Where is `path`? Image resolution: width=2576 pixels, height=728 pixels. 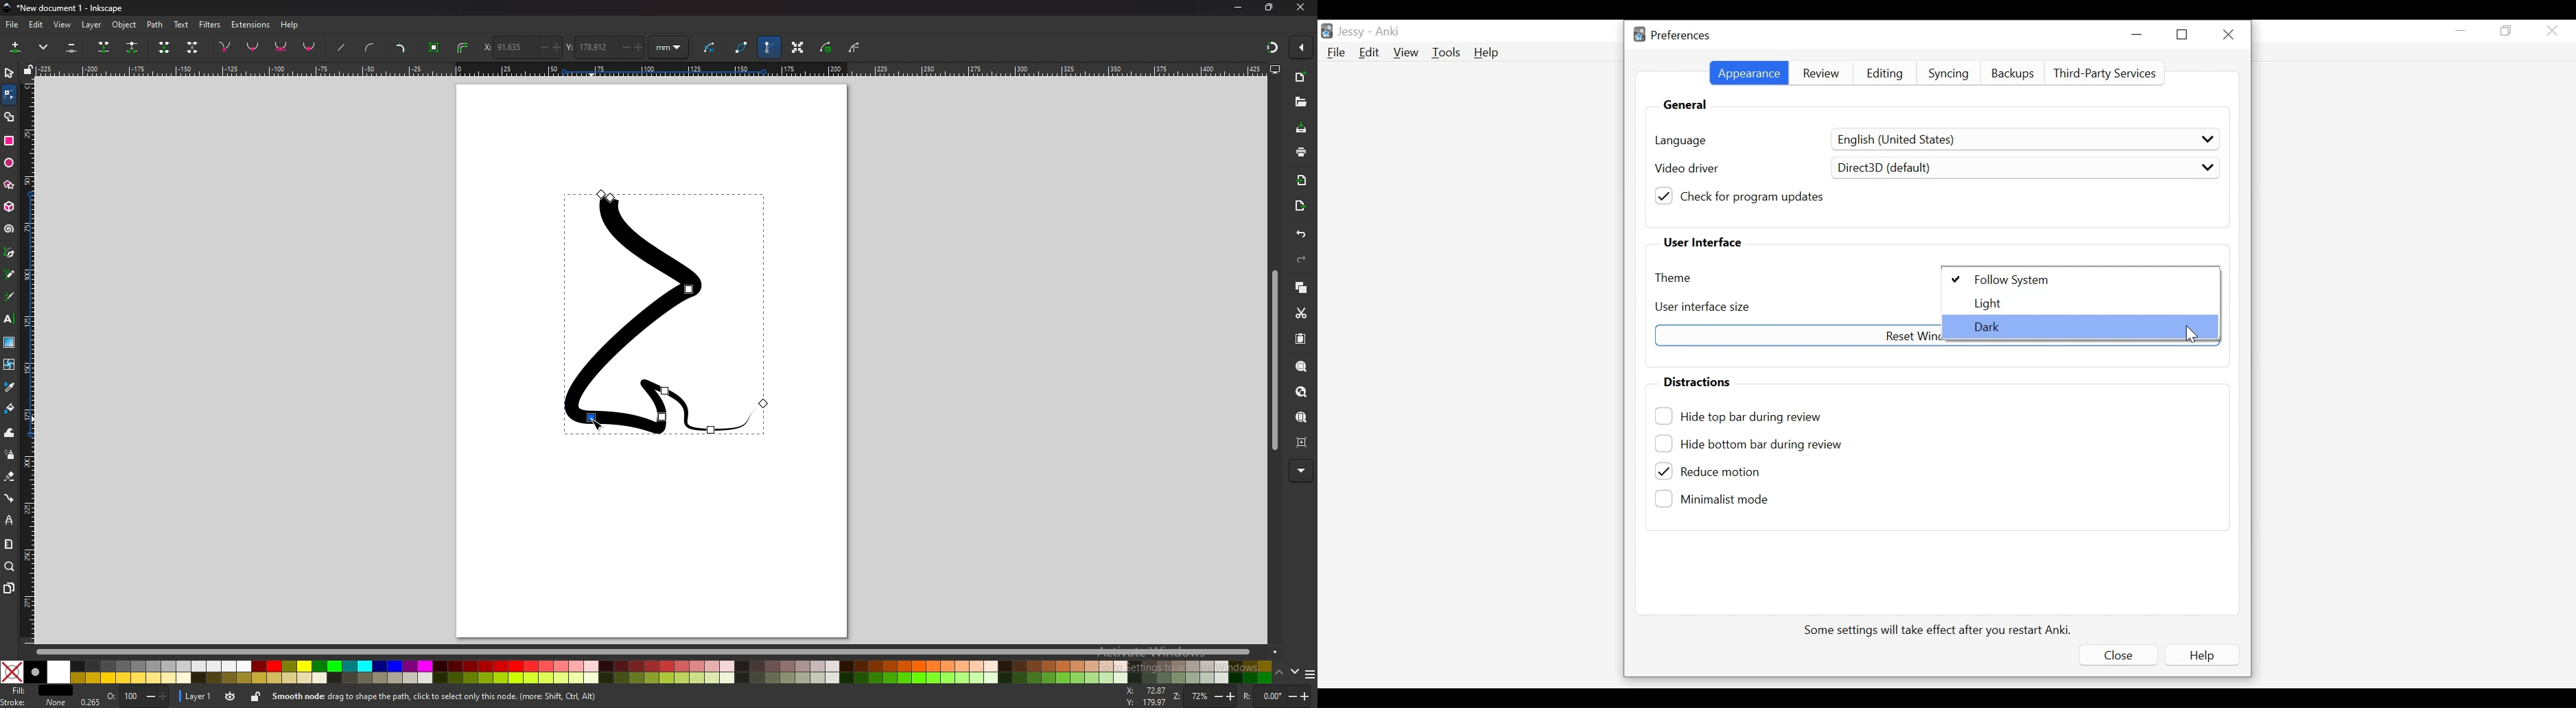
path is located at coordinates (155, 25).